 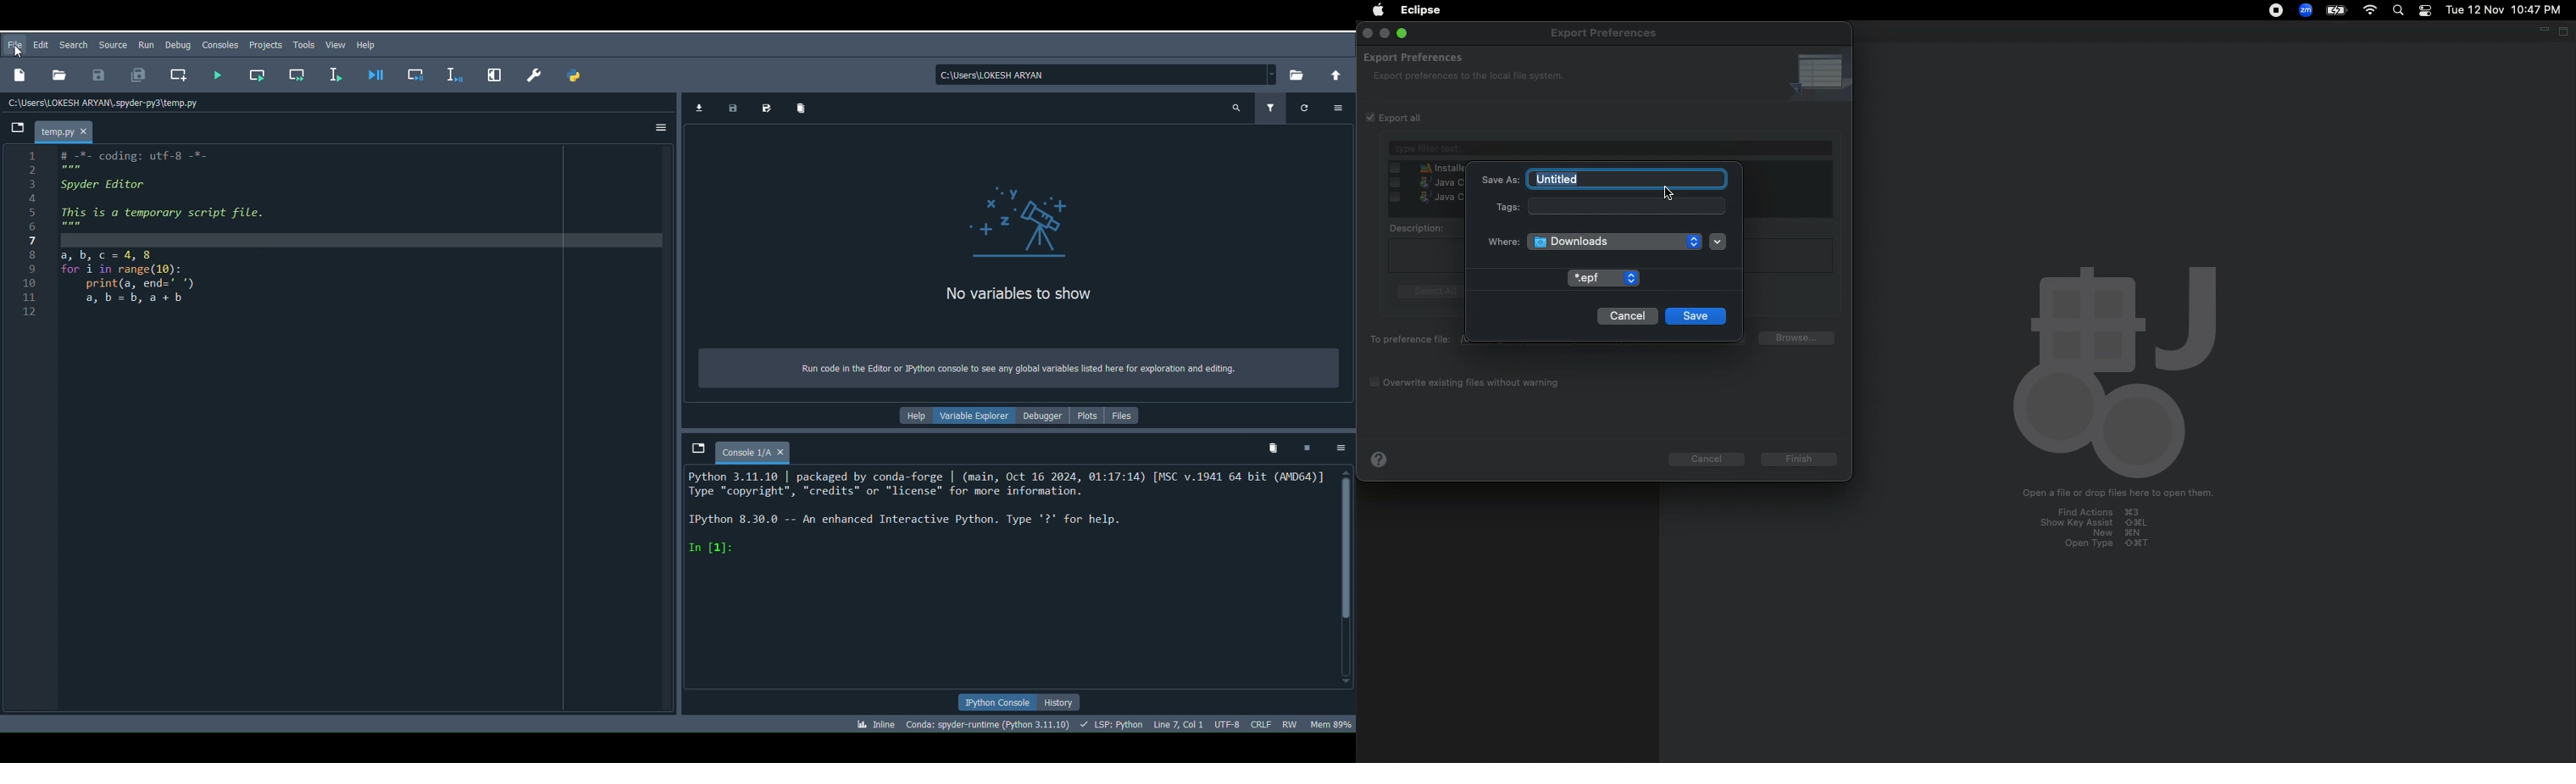 I want to click on Run, so click(x=144, y=42).